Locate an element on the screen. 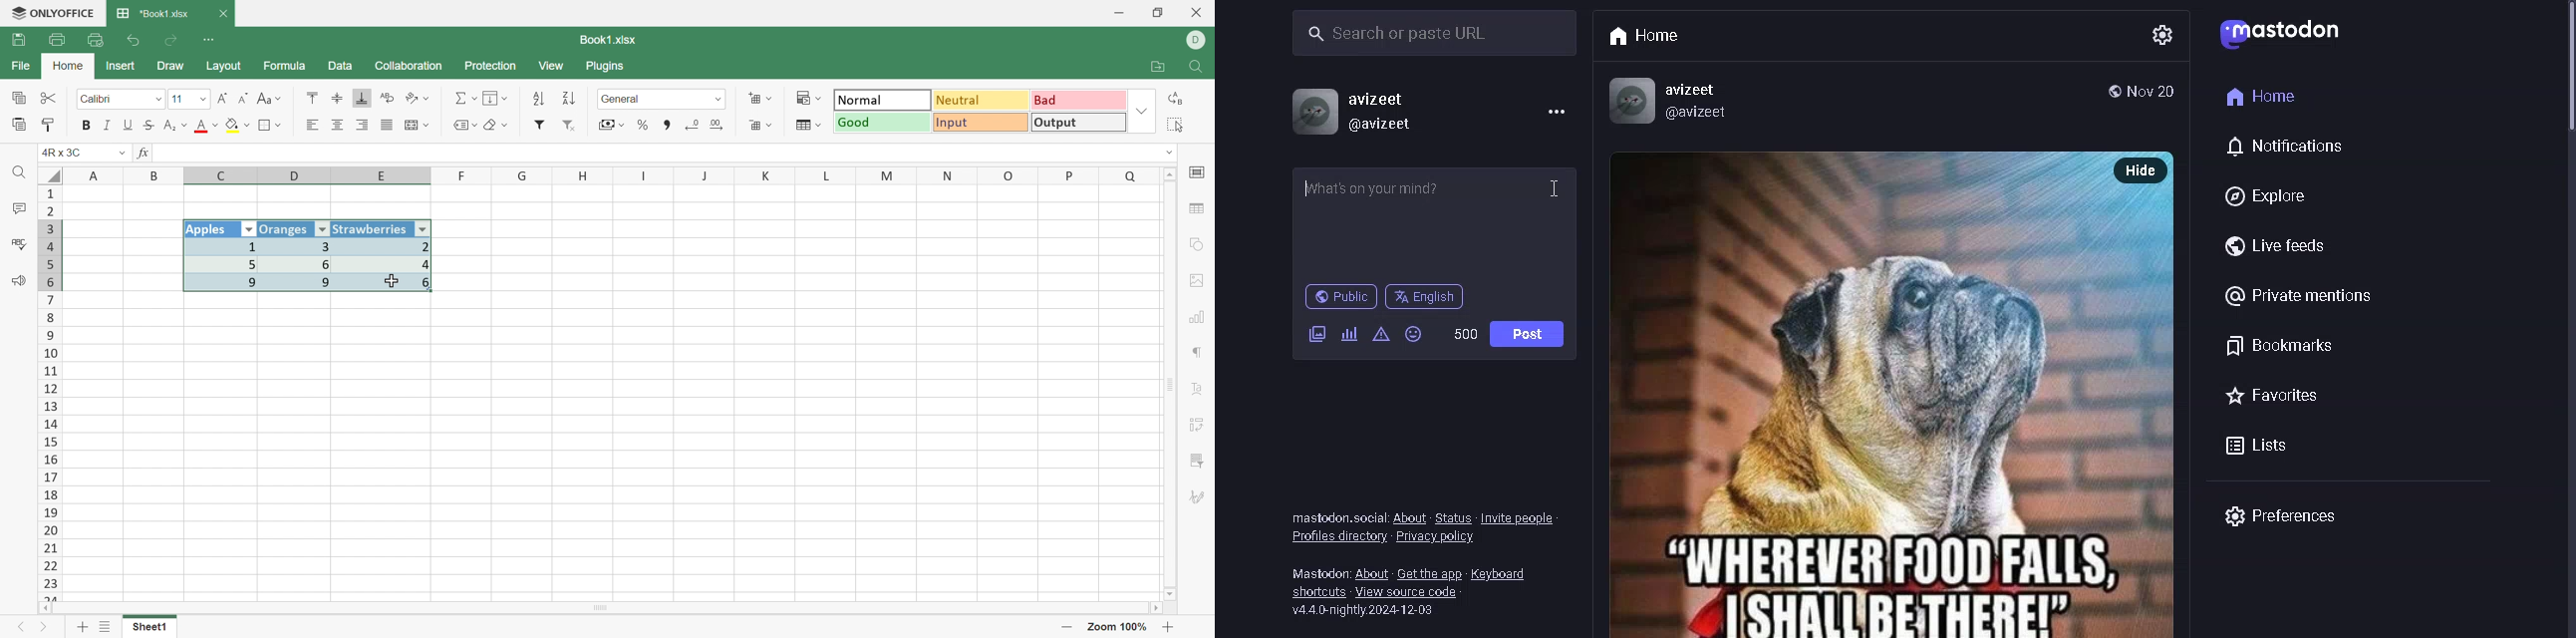  Profile Picture is located at coordinates (1631, 99).